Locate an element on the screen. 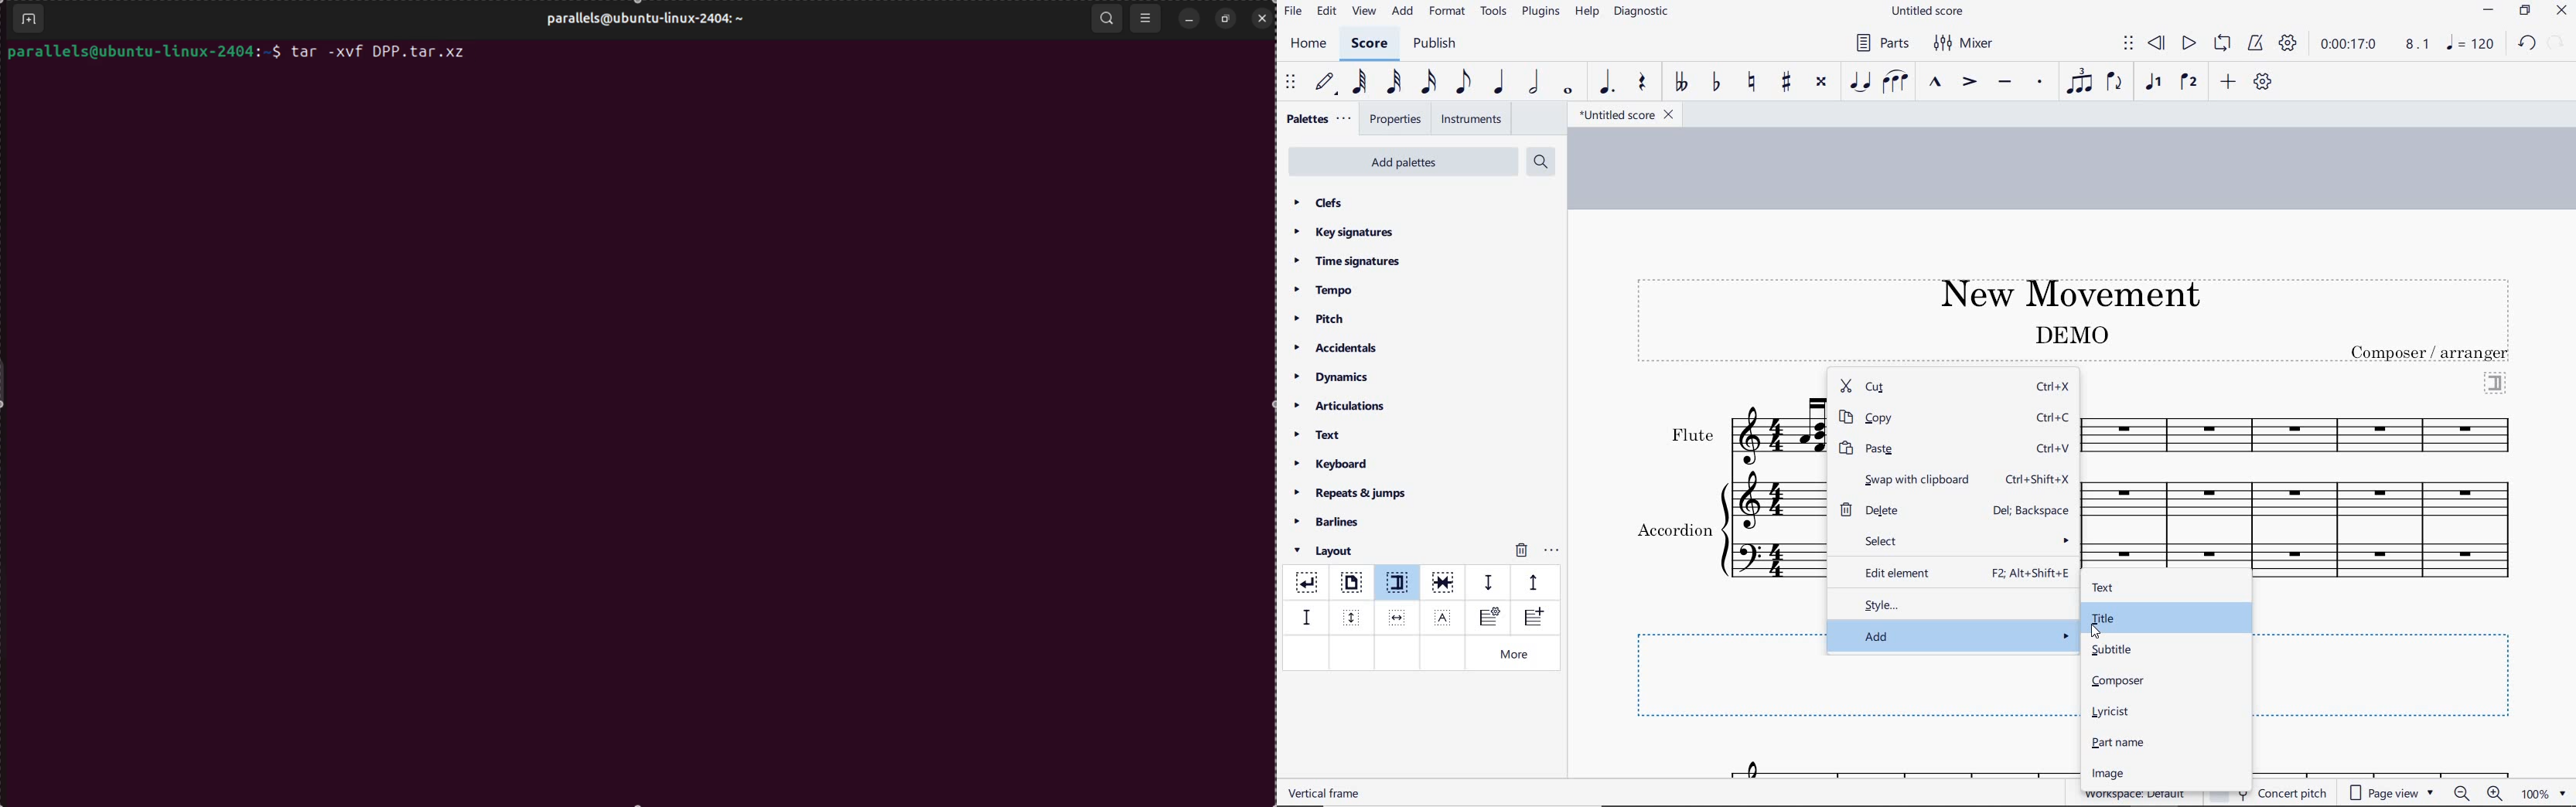 This screenshot has width=2576, height=812. key signatures is located at coordinates (1343, 232).